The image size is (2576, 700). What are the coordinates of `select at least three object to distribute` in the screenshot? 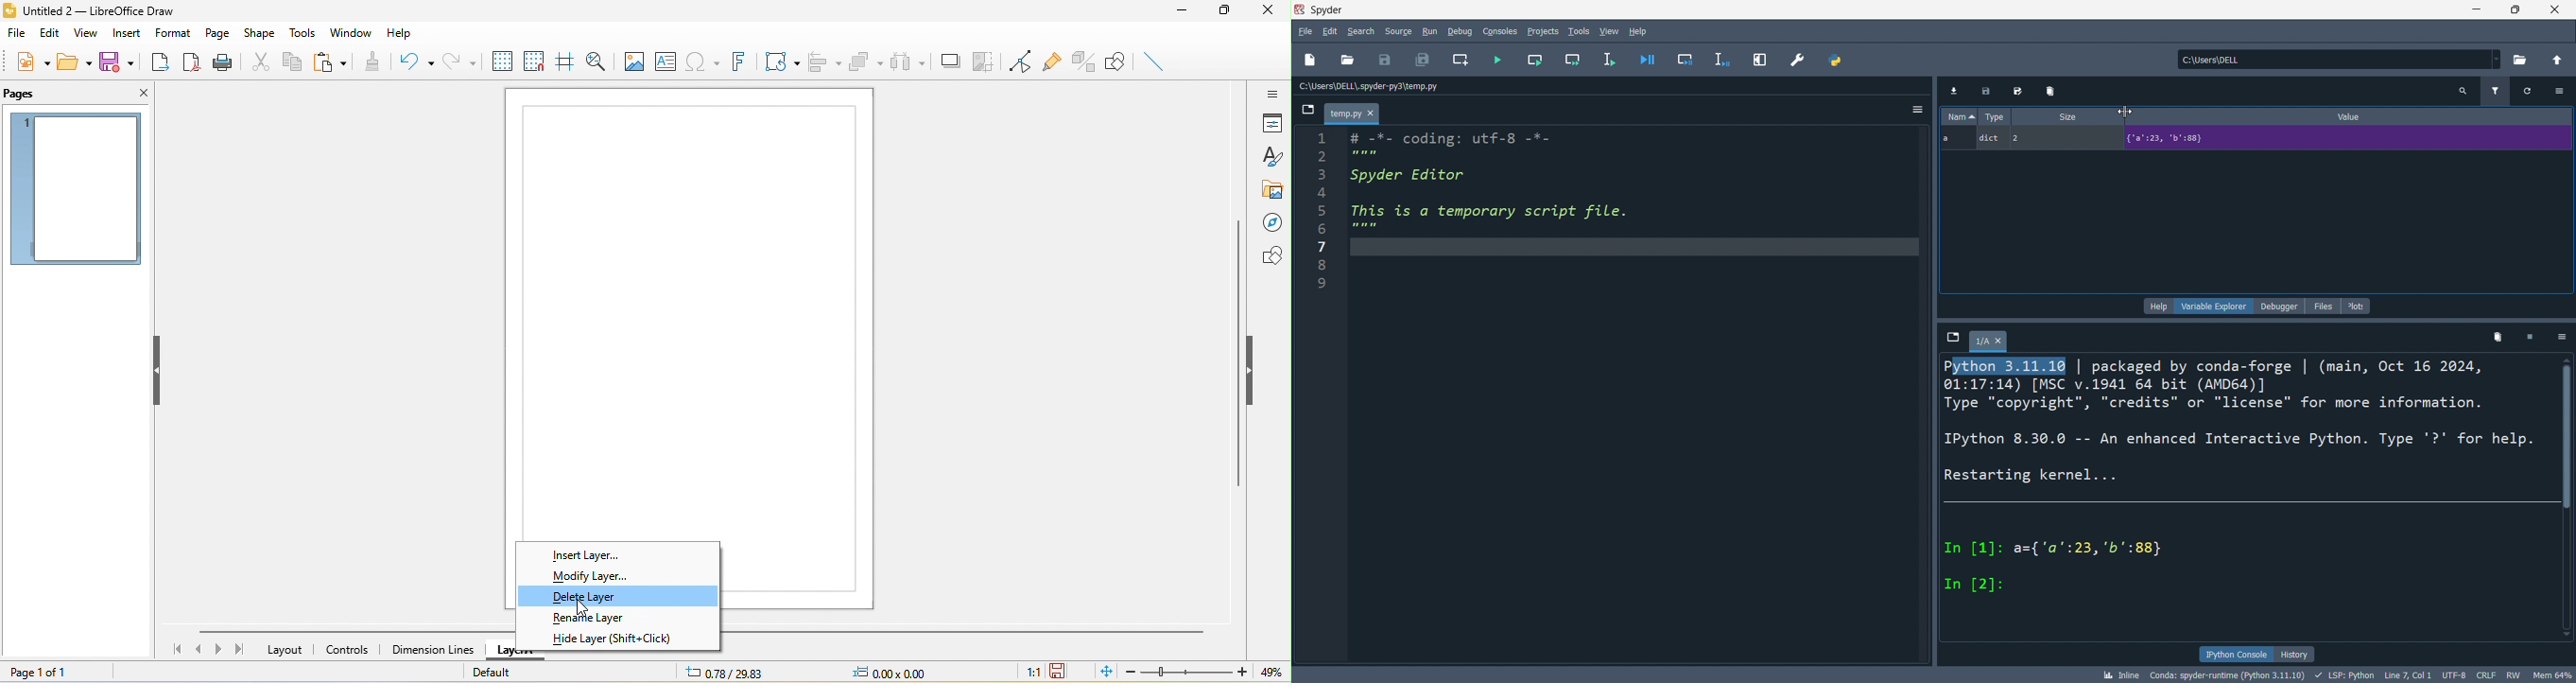 It's located at (908, 59).